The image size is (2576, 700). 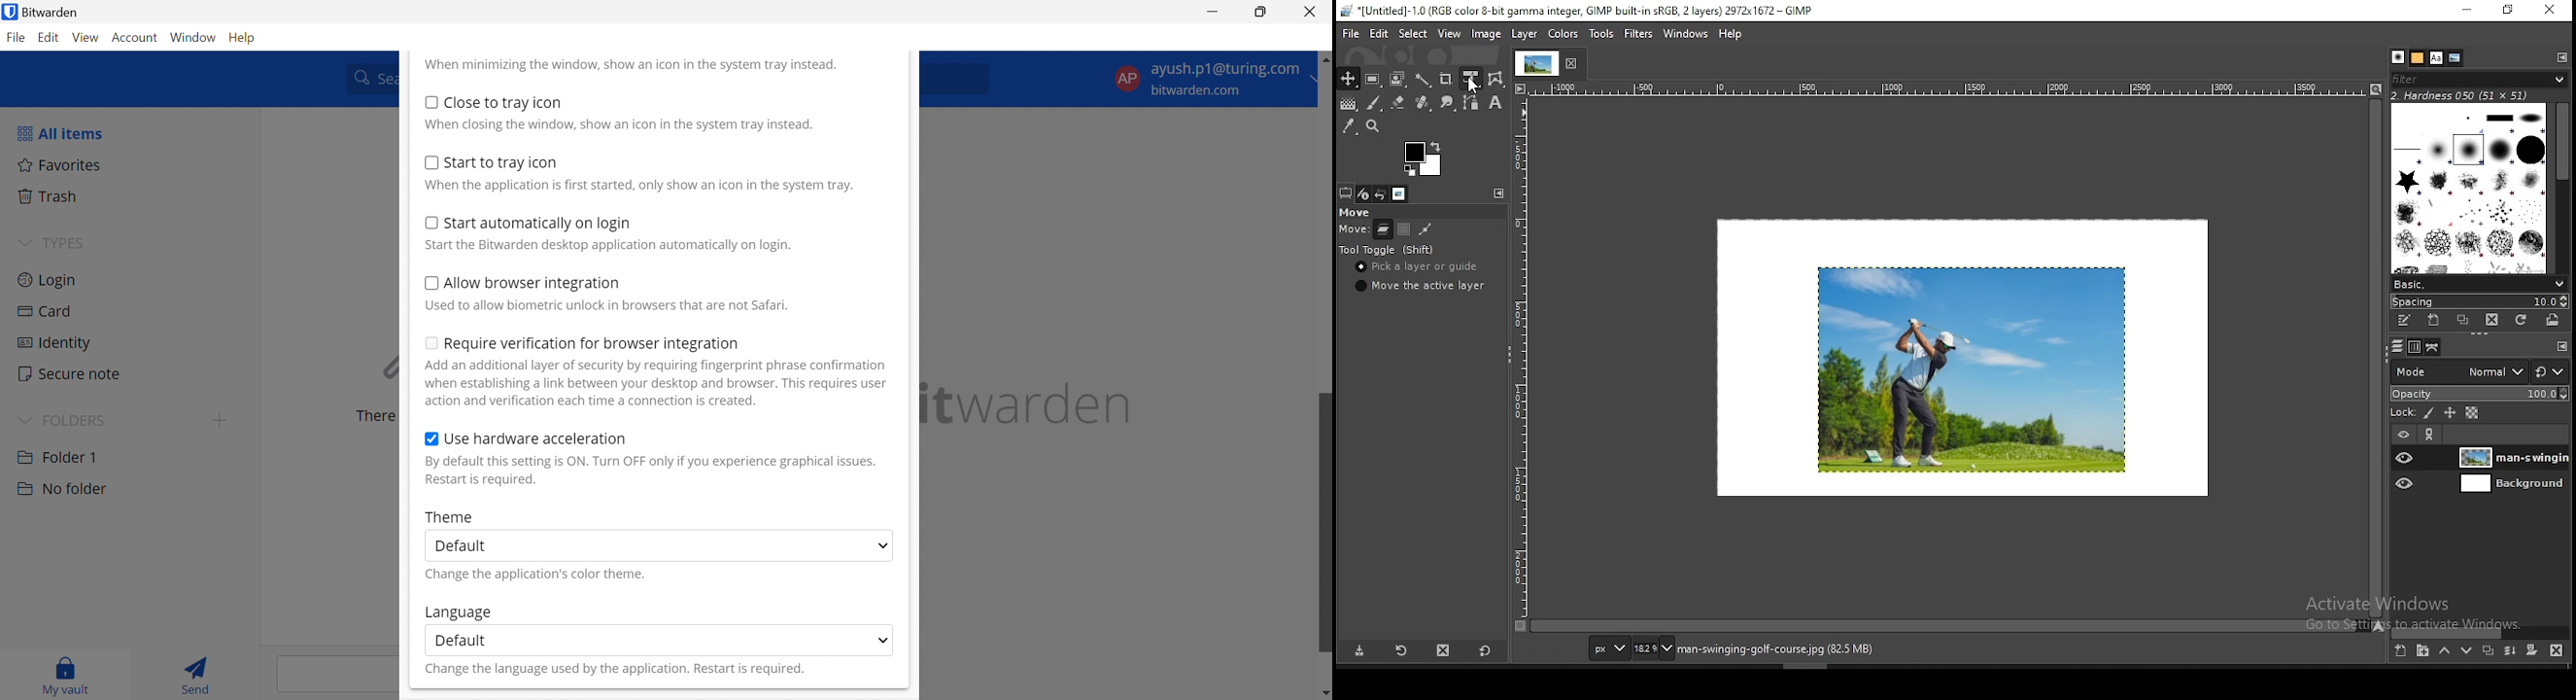 What do you see at coordinates (1214, 10) in the screenshot?
I see `Minimize` at bounding box center [1214, 10].